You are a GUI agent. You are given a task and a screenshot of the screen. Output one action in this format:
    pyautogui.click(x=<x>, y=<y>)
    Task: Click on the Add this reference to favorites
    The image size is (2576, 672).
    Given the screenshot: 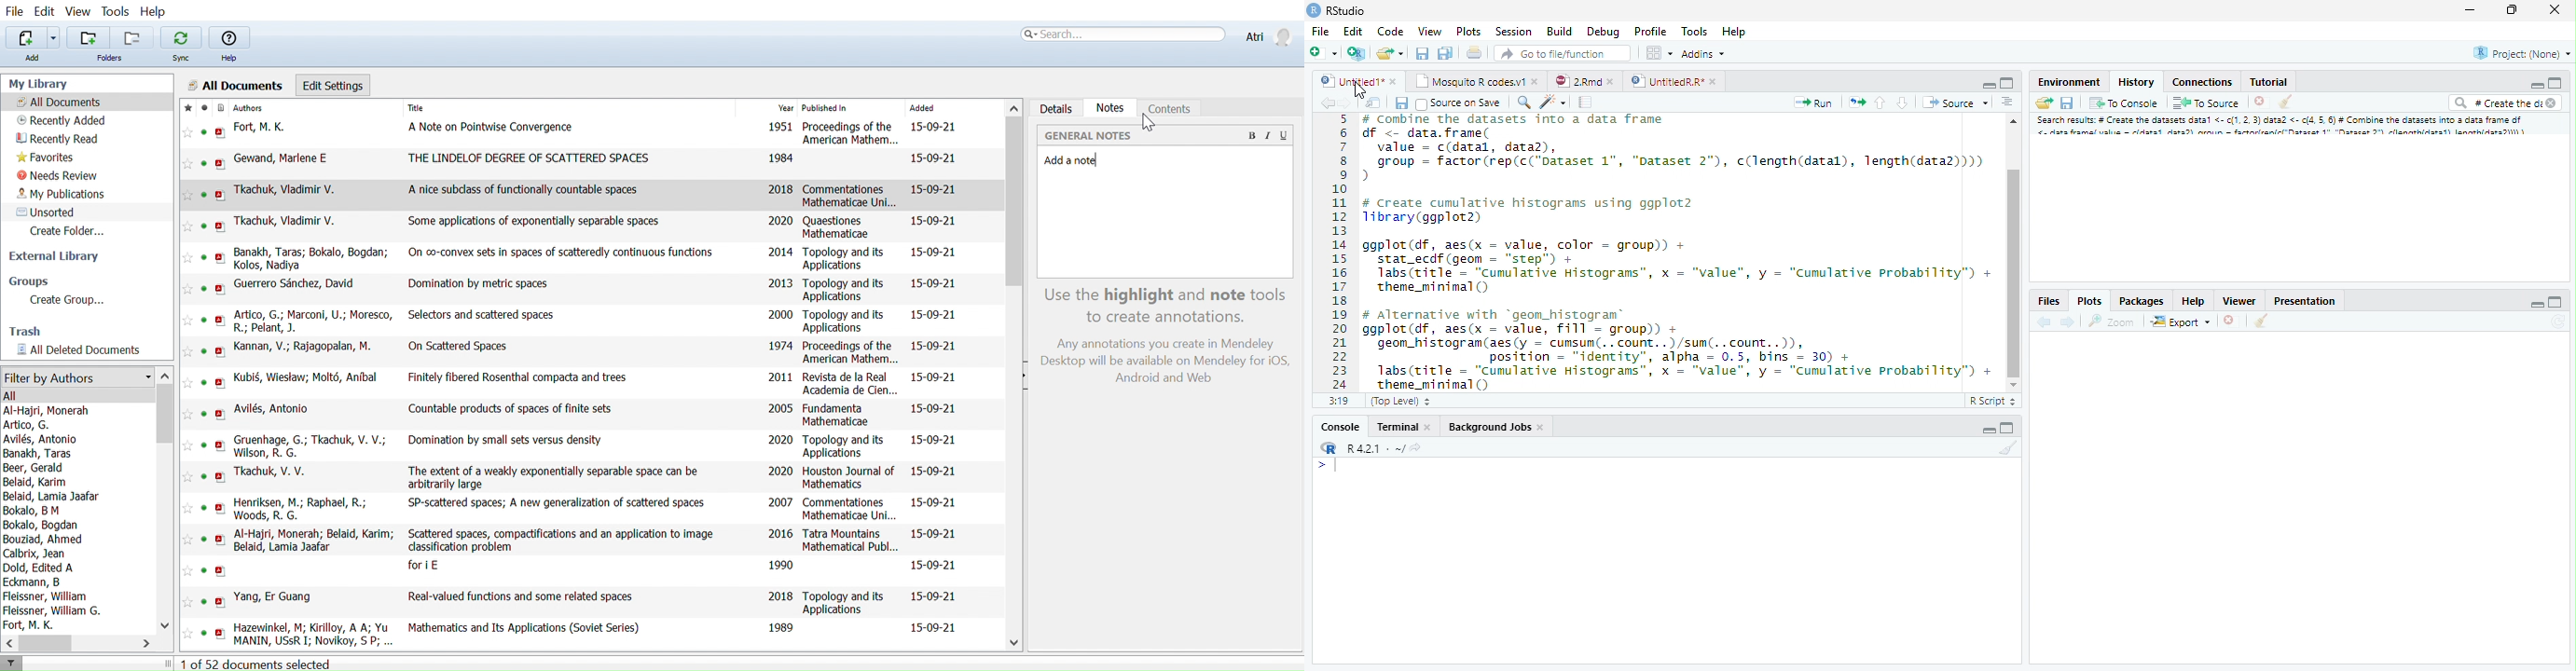 What is the action you would take?
    pyautogui.click(x=188, y=571)
    